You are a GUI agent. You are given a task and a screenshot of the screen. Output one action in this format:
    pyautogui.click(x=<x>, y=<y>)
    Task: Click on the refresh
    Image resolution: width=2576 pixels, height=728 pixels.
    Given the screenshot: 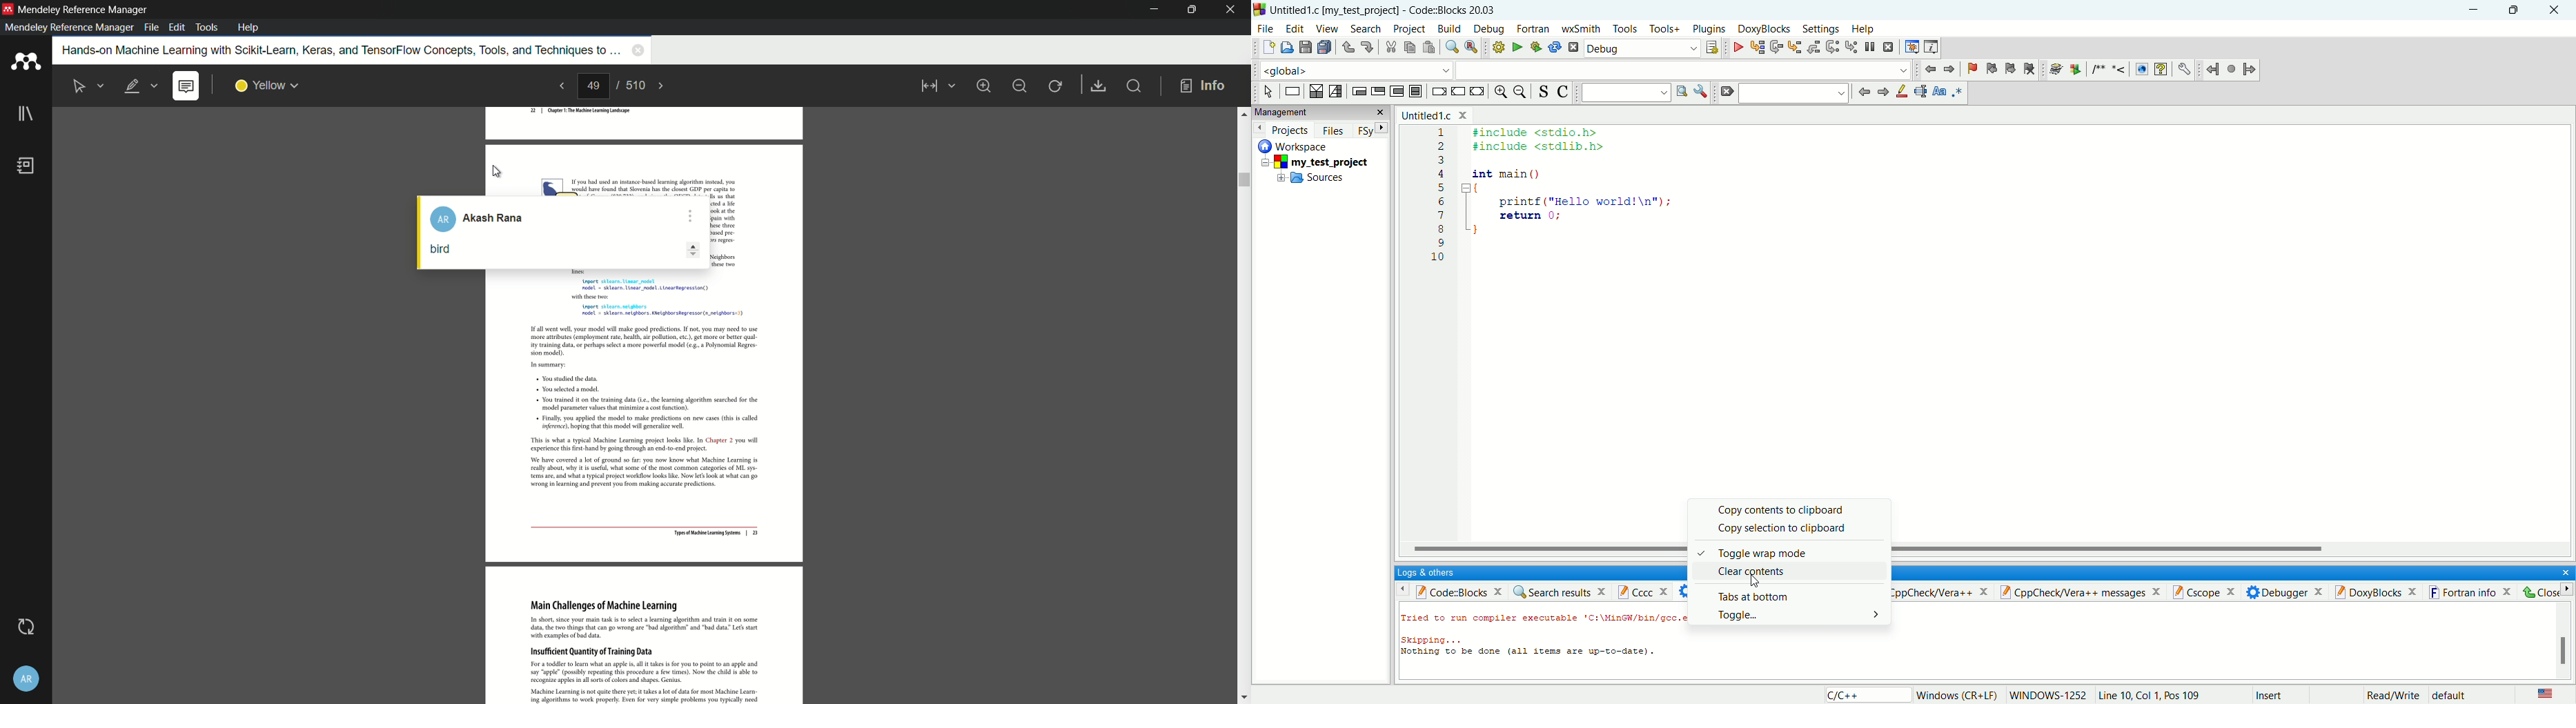 What is the action you would take?
    pyautogui.click(x=1056, y=85)
    